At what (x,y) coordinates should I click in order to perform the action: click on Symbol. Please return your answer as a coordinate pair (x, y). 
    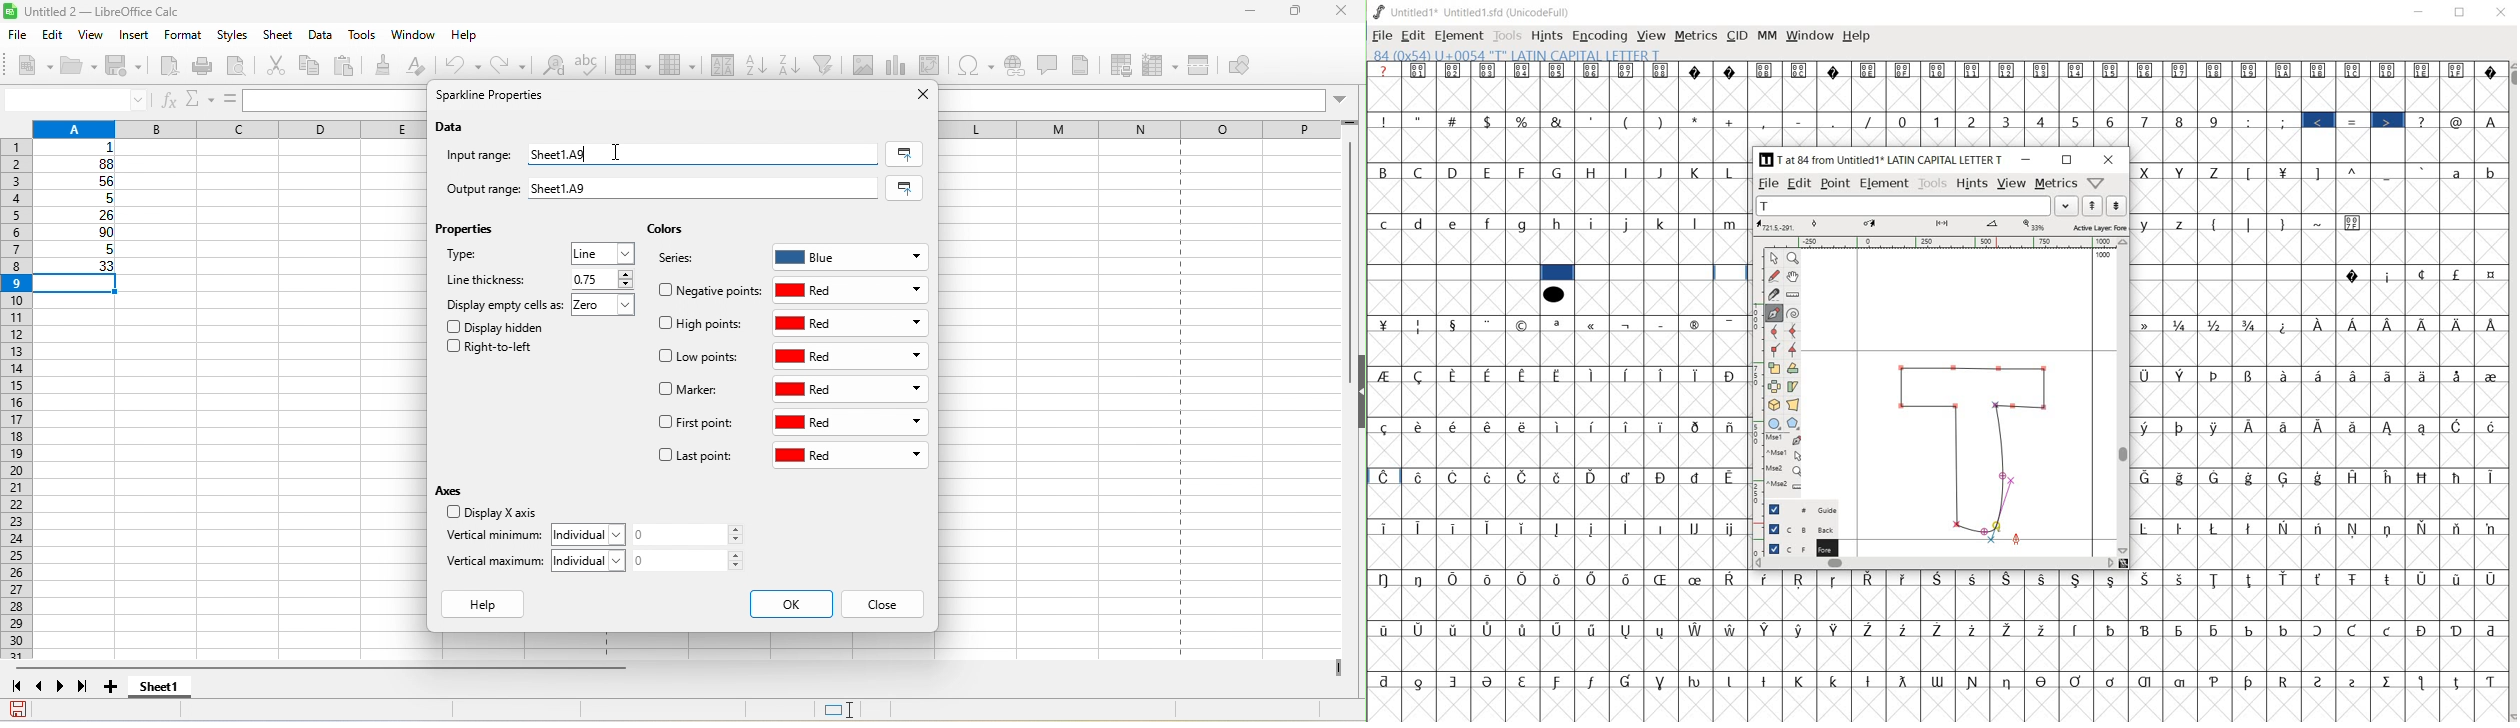
    Looking at the image, I should click on (2007, 578).